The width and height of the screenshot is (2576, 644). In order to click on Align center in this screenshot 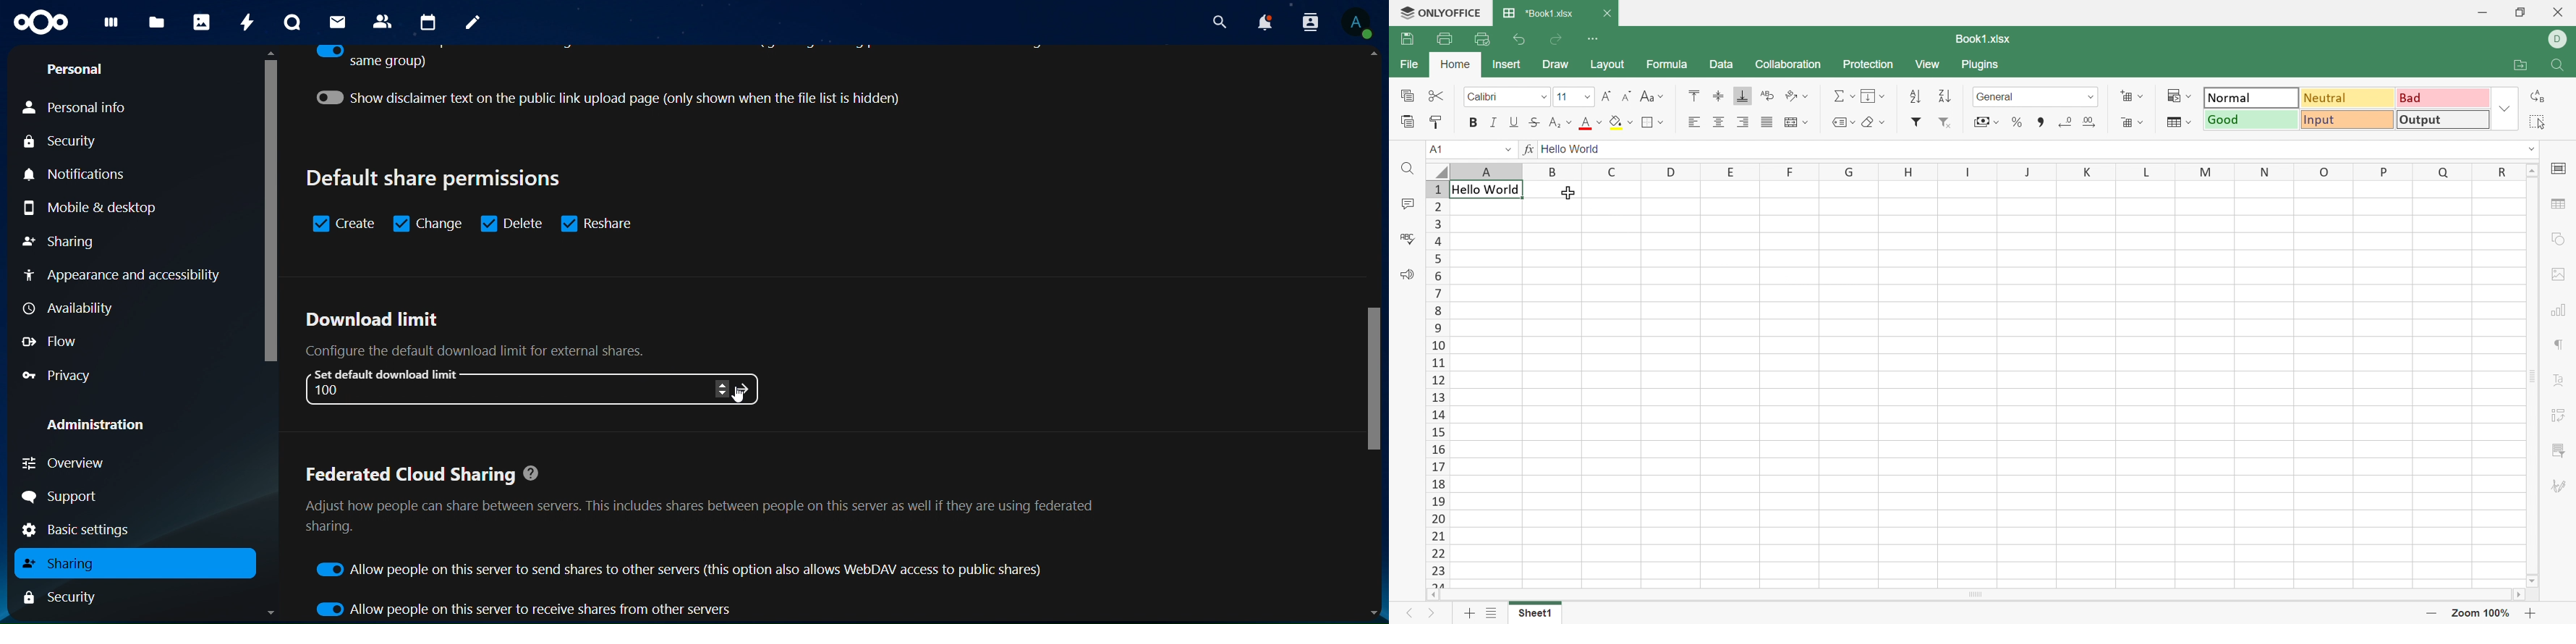, I will do `click(1719, 121)`.